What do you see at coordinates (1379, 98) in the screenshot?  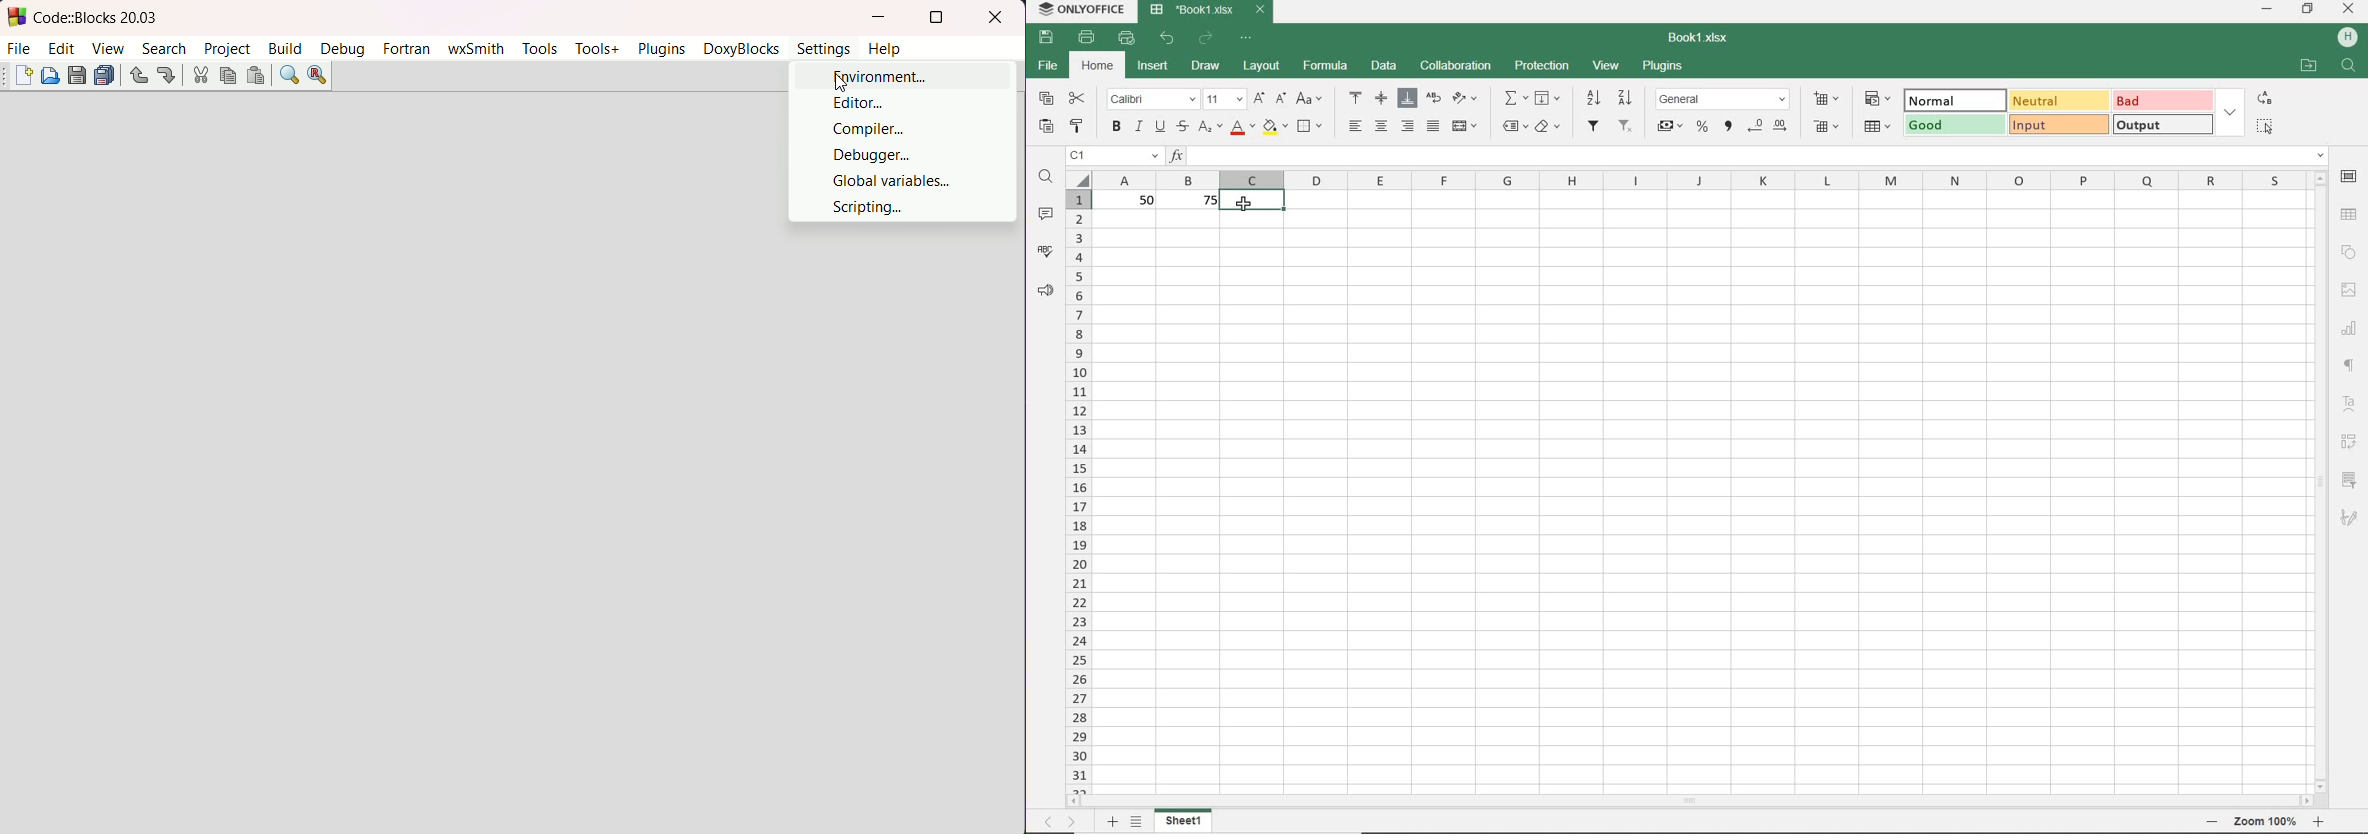 I see `align middle` at bounding box center [1379, 98].